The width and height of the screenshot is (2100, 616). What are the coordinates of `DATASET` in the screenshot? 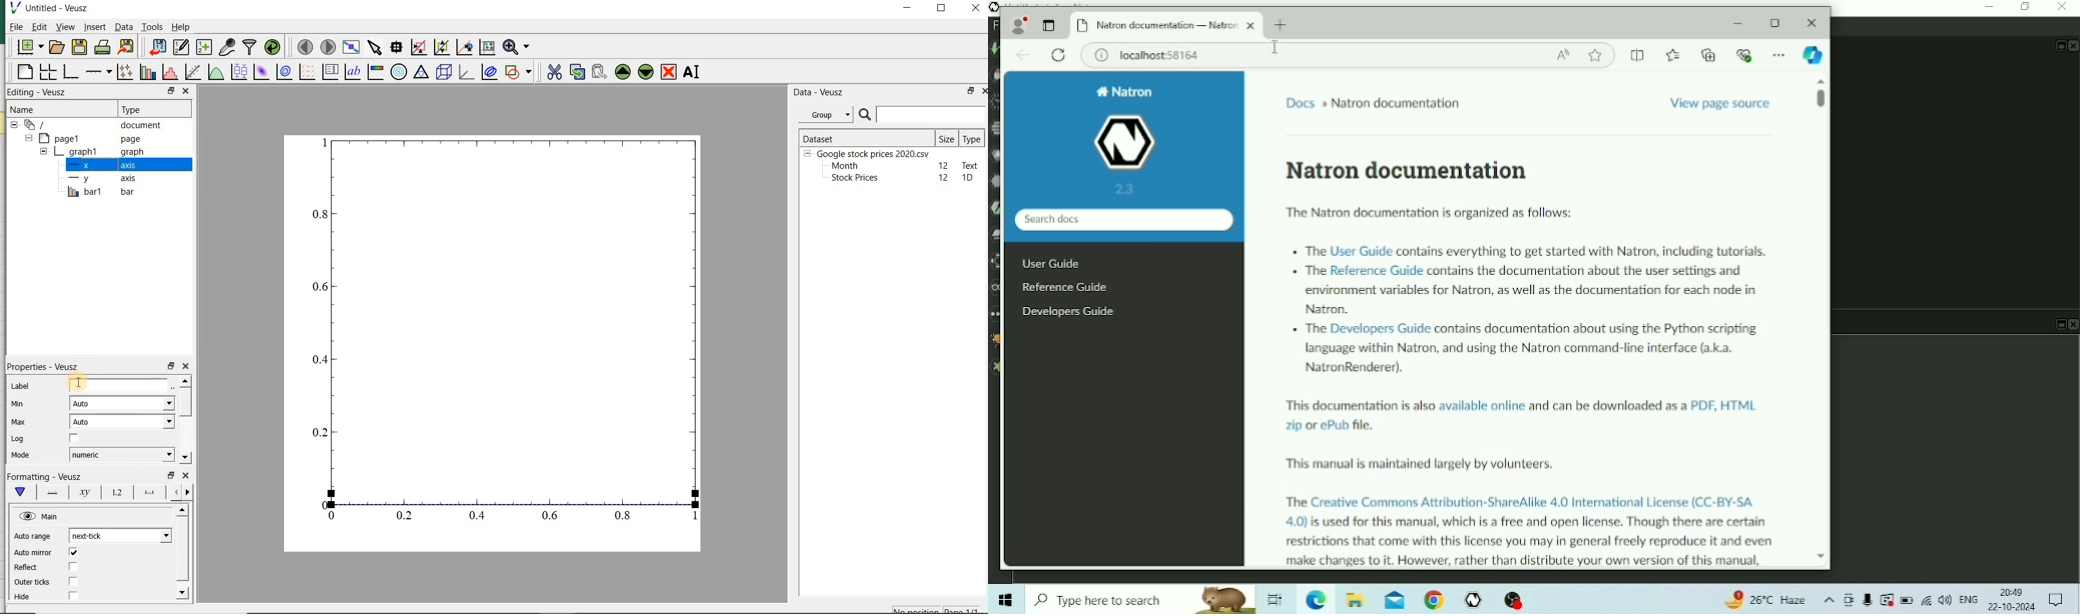 It's located at (866, 136).